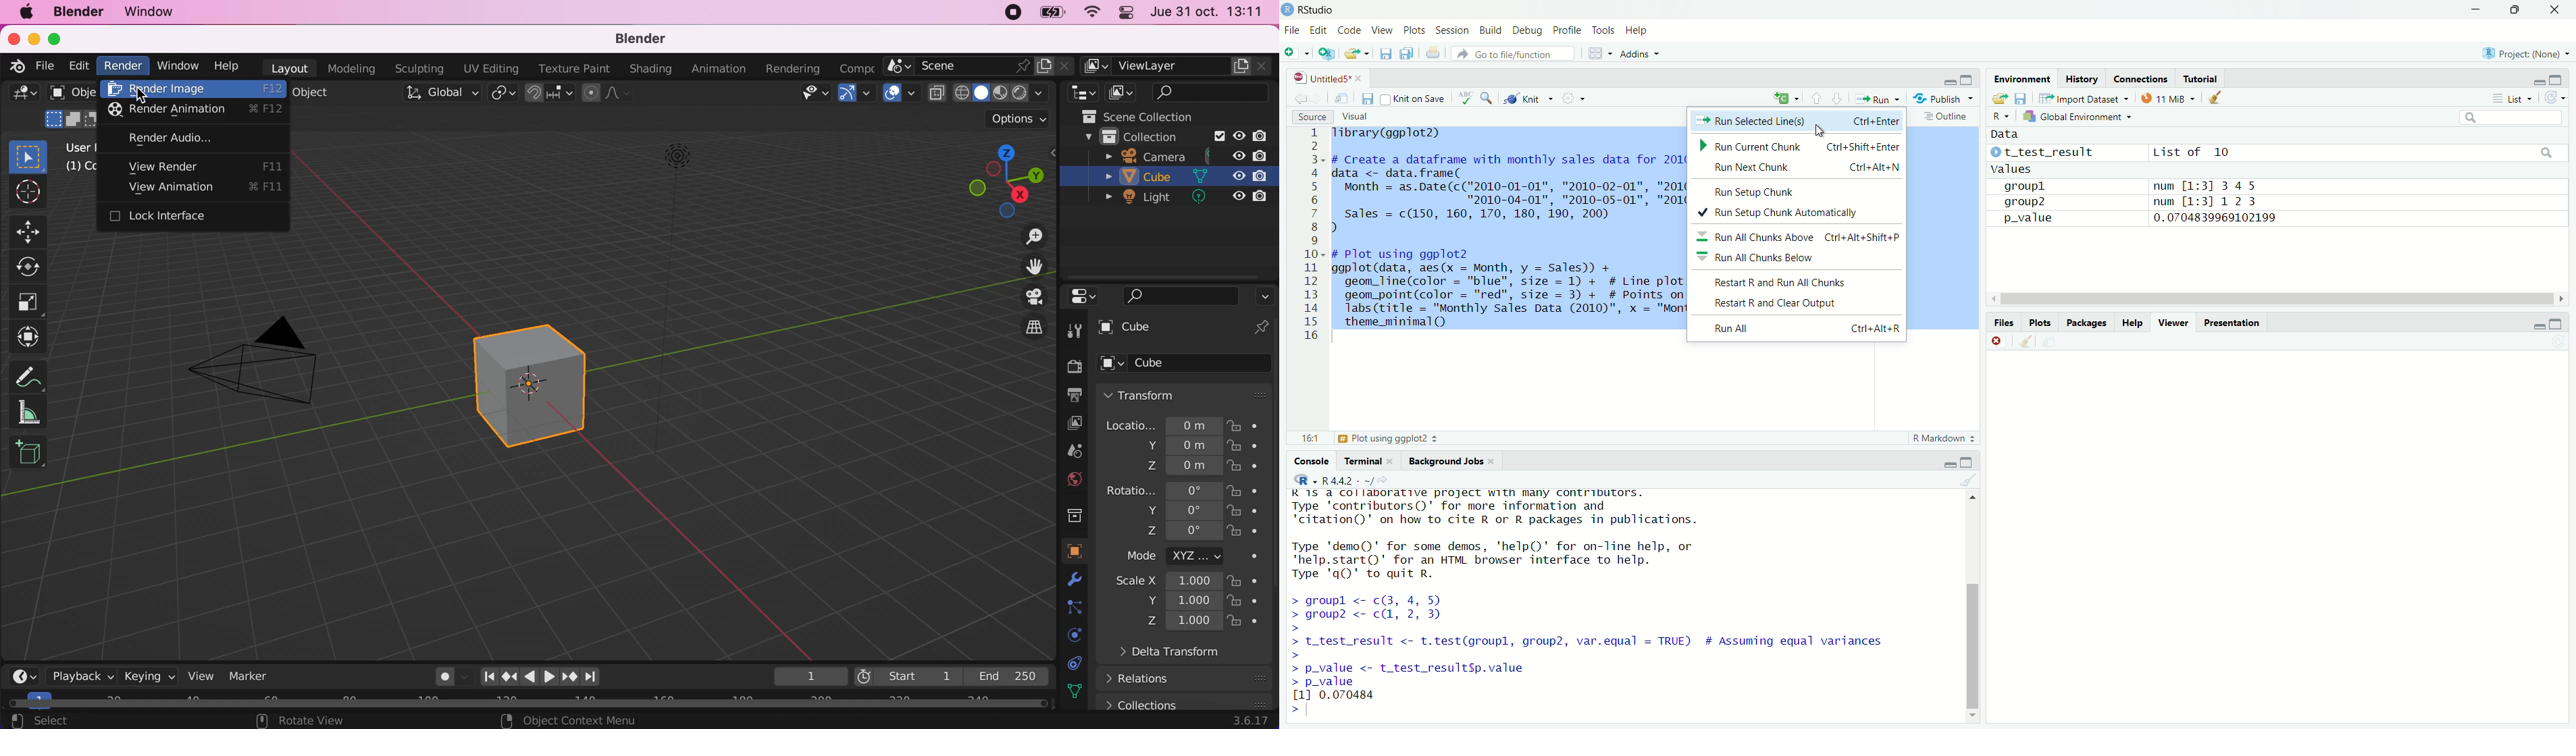 The image size is (2576, 756). Describe the element at coordinates (1595, 595) in the screenshot. I see `KIS. CT IEREELITT. FRpeEL BYR. Sy Shee TeeLie Ss
Type 'contributors()' for more information and

"citation()' on how to cite R or R packages in publications.

Type 'demo()' for some demos, 'help()' for on-Tine help, or

"help.start()' for an HTML browser interface to help.

Type 'q()' to quit R.

> groupl <- c(3, 4, 5)

> group? <- c, 2, 3)

>

> t_test_result <- t.test(groupl, group2, var.equal = TRUE) # Assuming equal variances
>

> p_value <- t_test_resultSp.value

> p_value

11 0.070484` at that location.